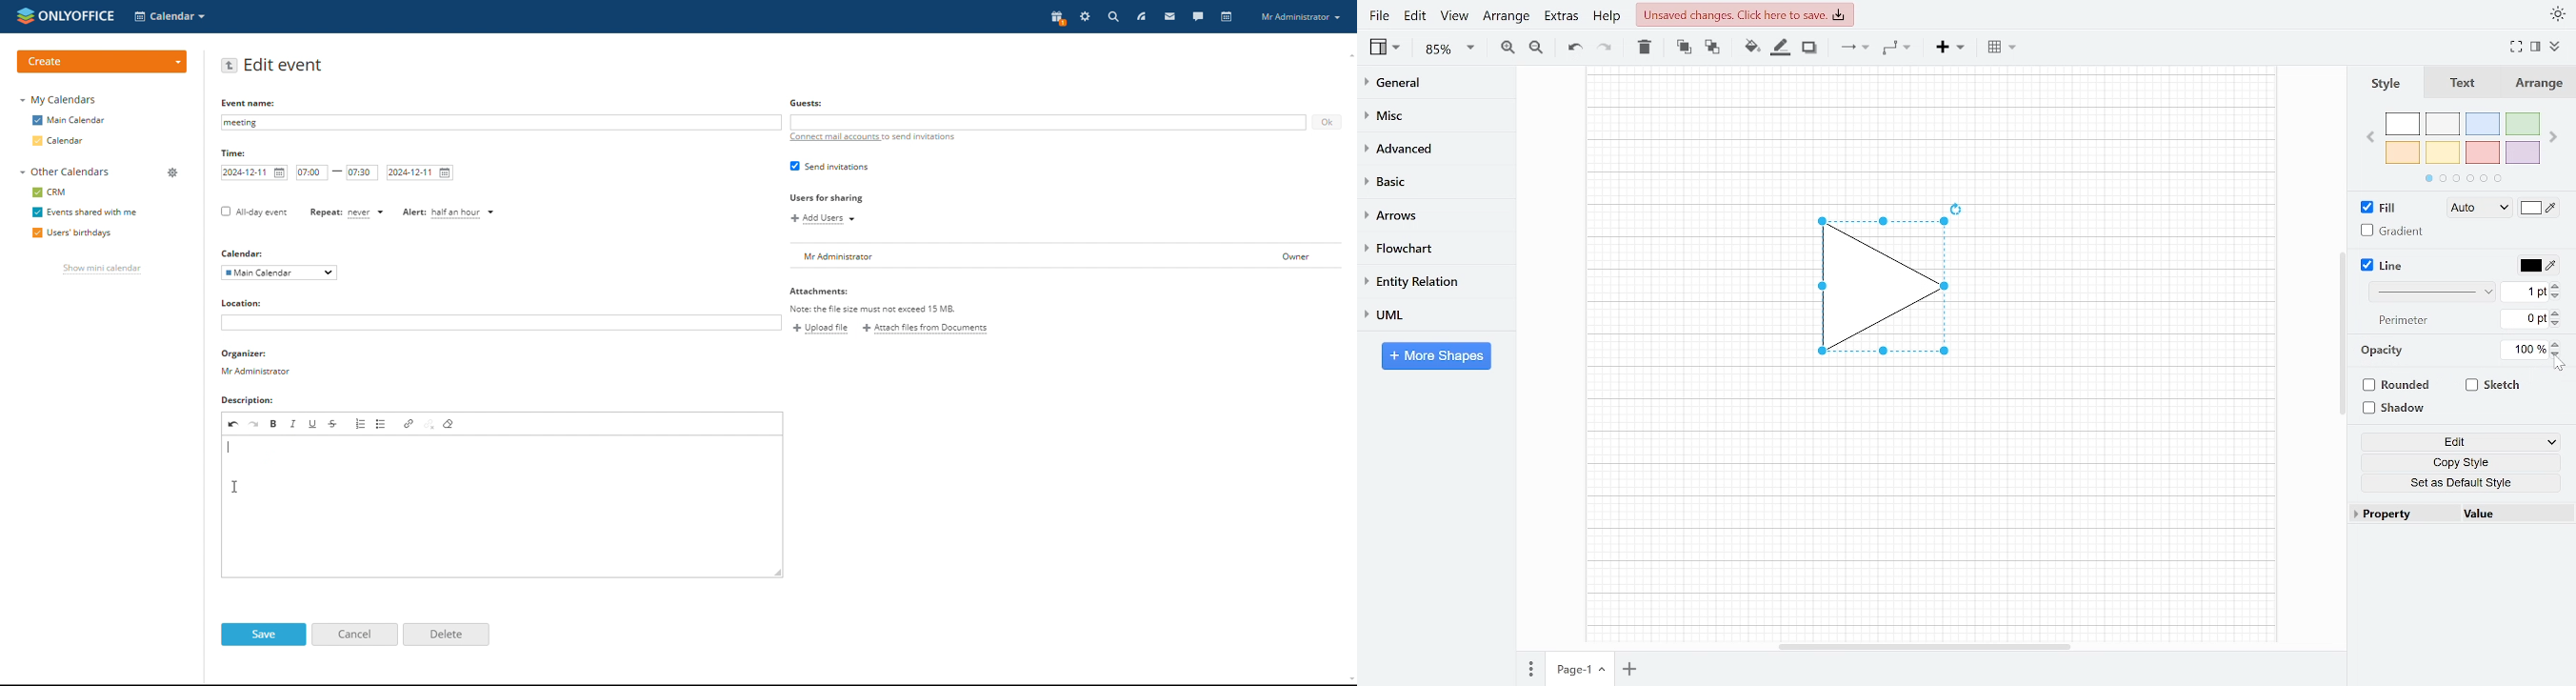  Describe the element at coordinates (1428, 249) in the screenshot. I see `Flowchart` at that location.